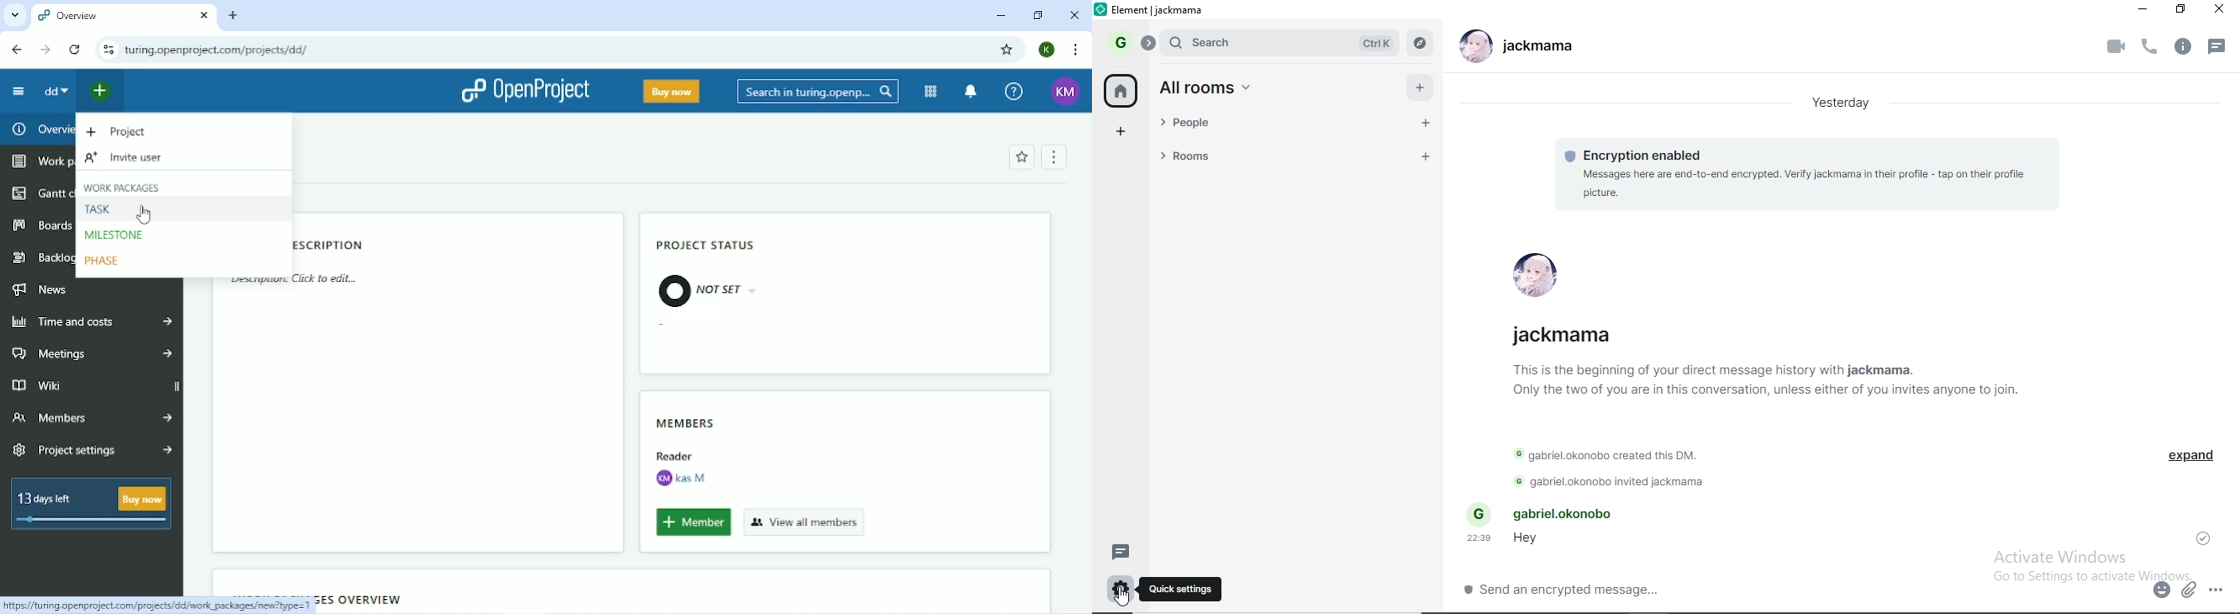  What do you see at coordinates (1039, 15) in the screenshot?
I see `Restore down` at bounding box center [1039, 15].